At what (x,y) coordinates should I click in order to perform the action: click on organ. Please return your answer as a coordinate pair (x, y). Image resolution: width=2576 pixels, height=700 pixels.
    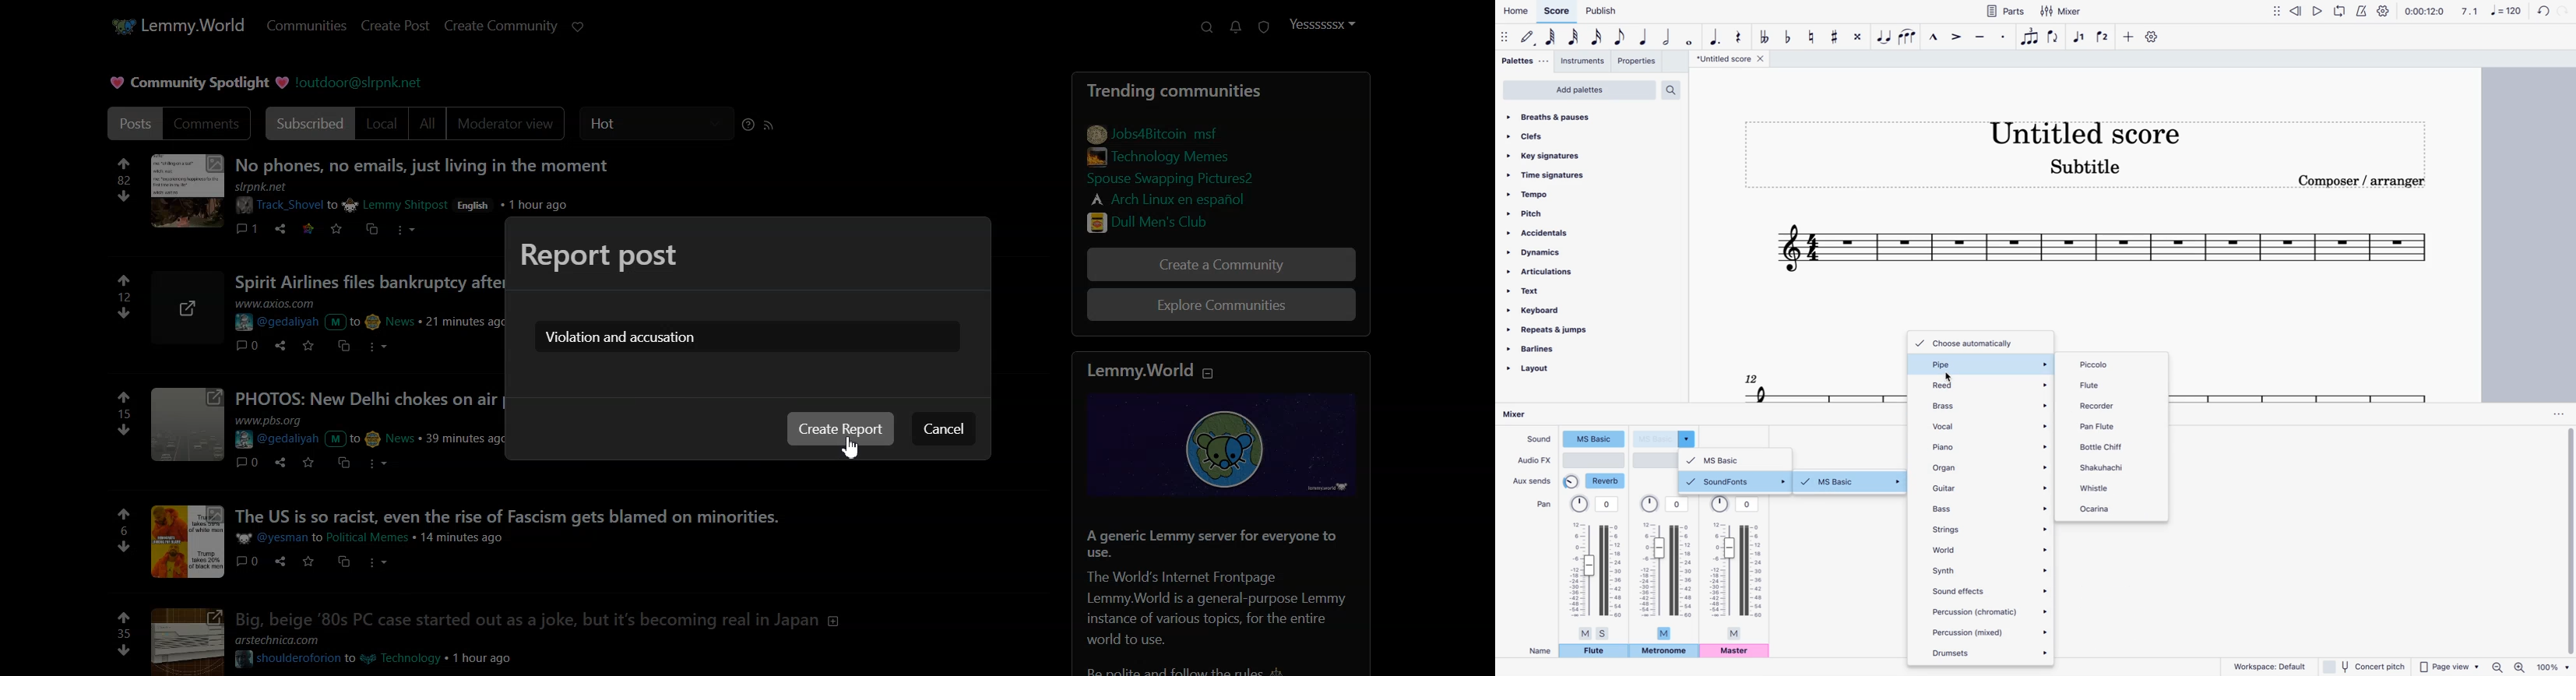
    Looking at the image, I should click on (1988, 466).